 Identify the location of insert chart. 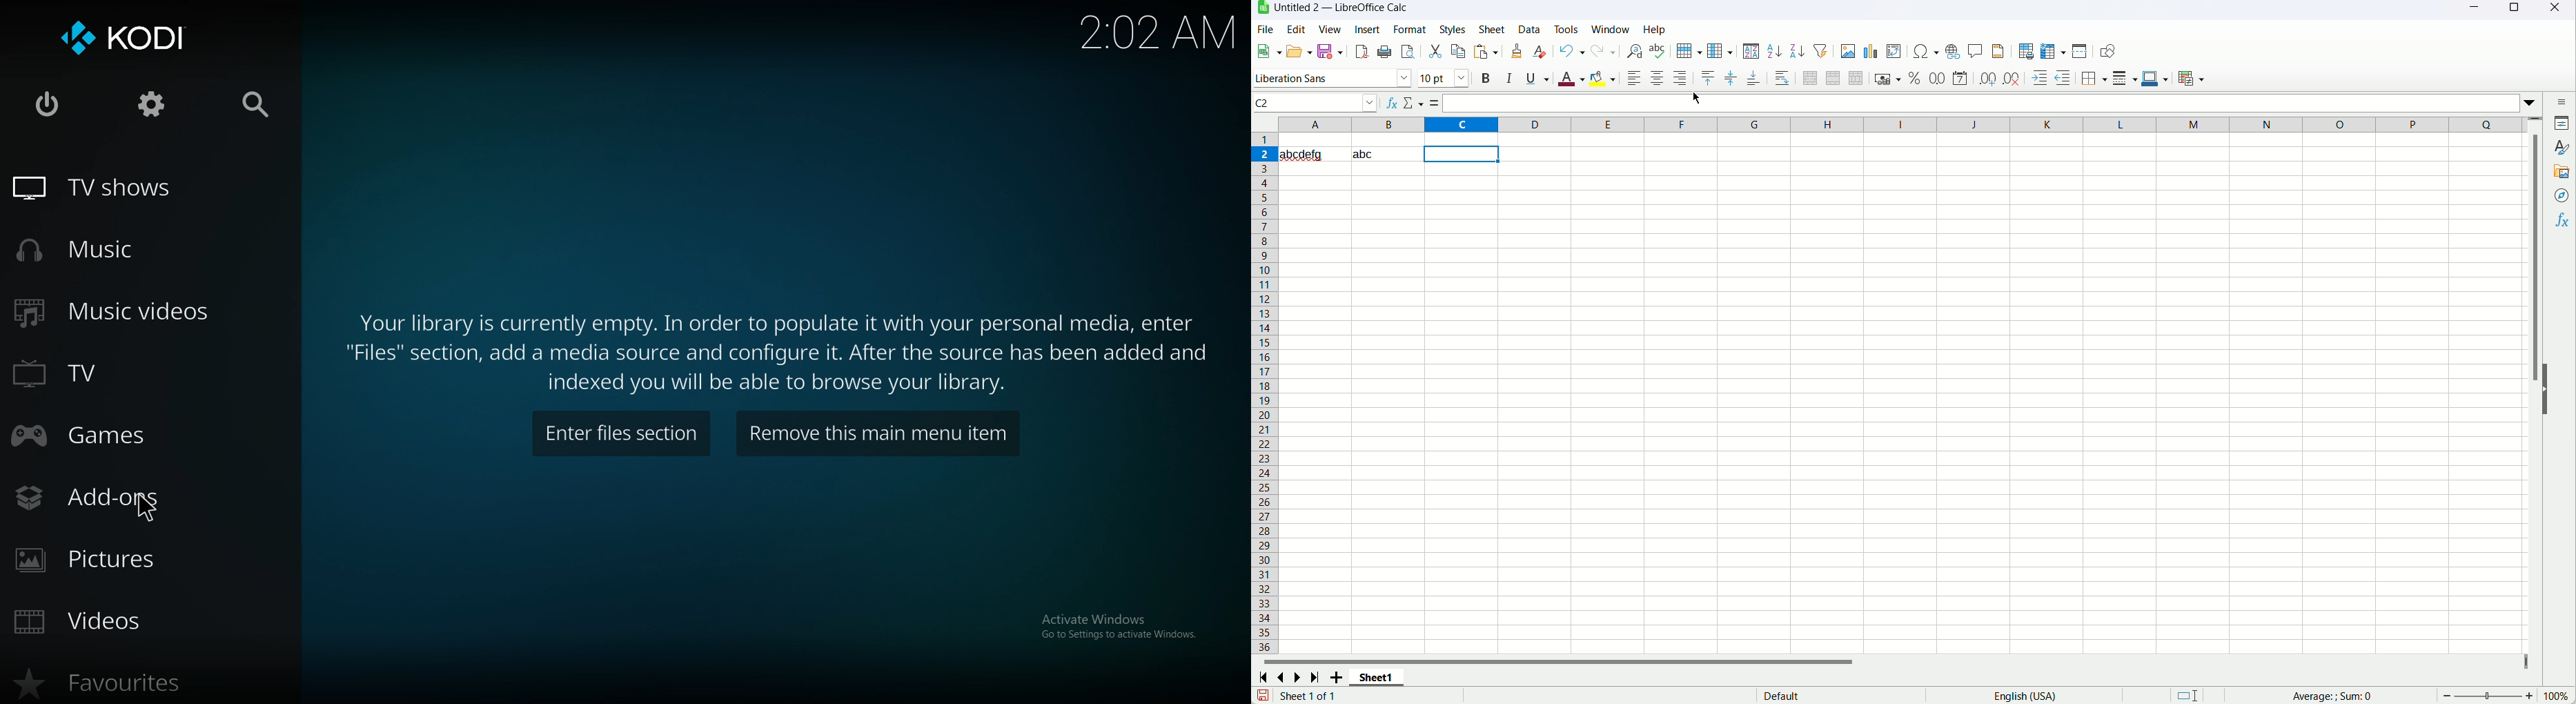
(1870, 52).